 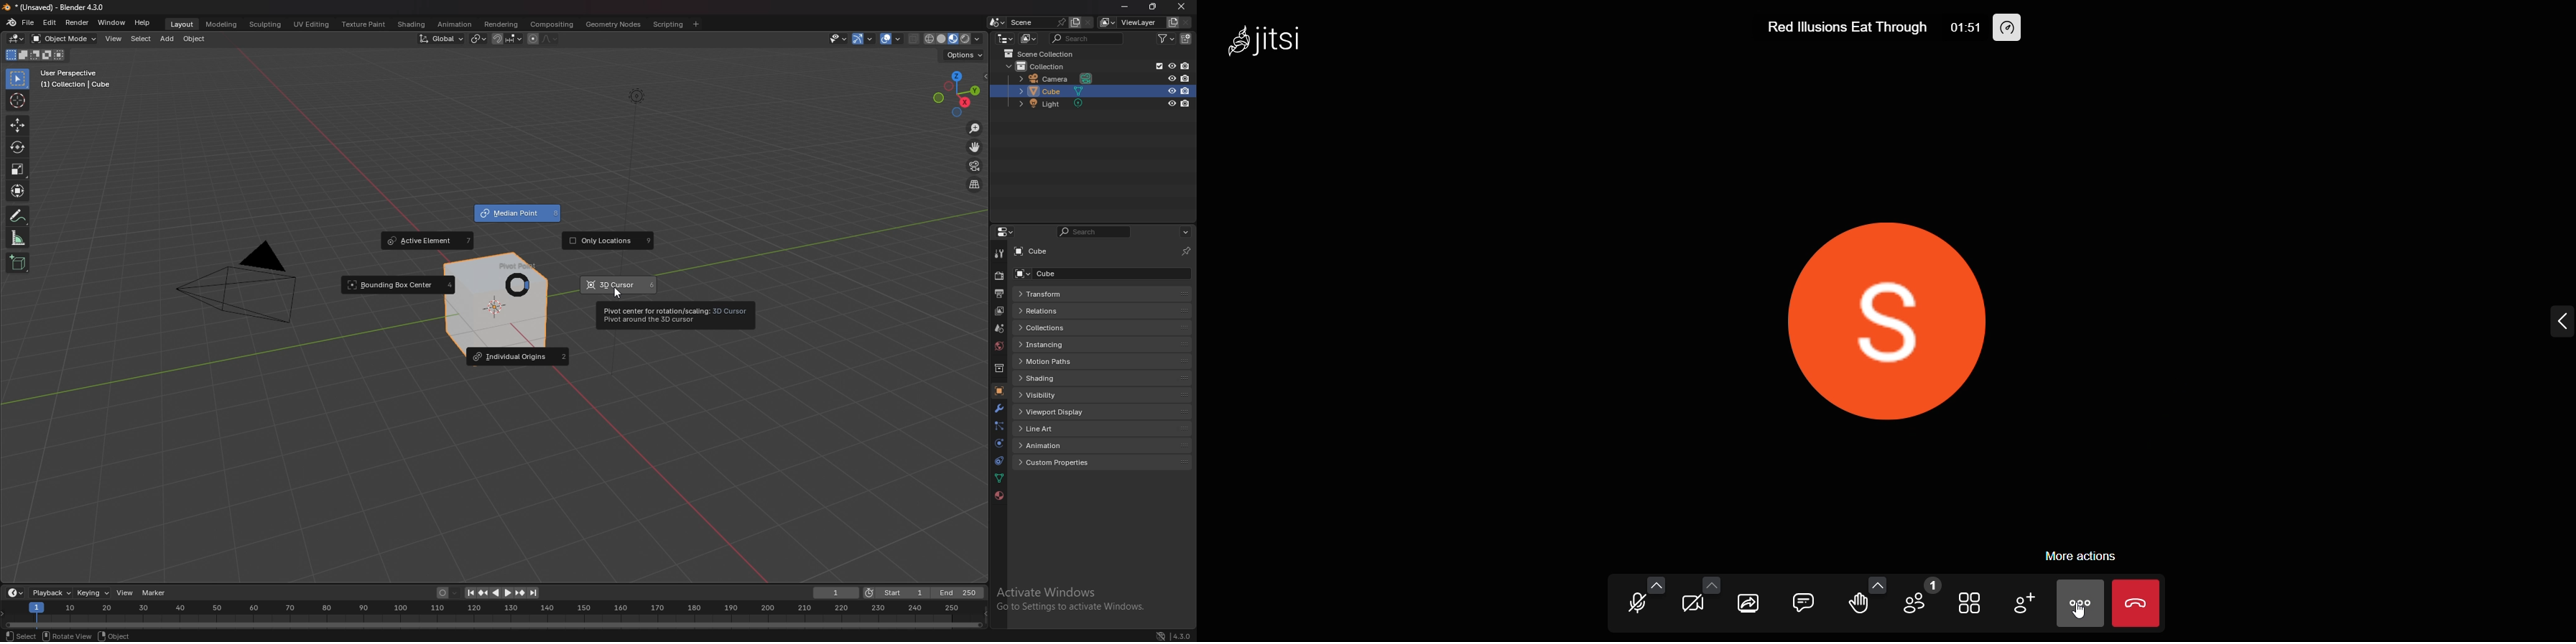 I want to click on collections, so click(x=1066, y=327).